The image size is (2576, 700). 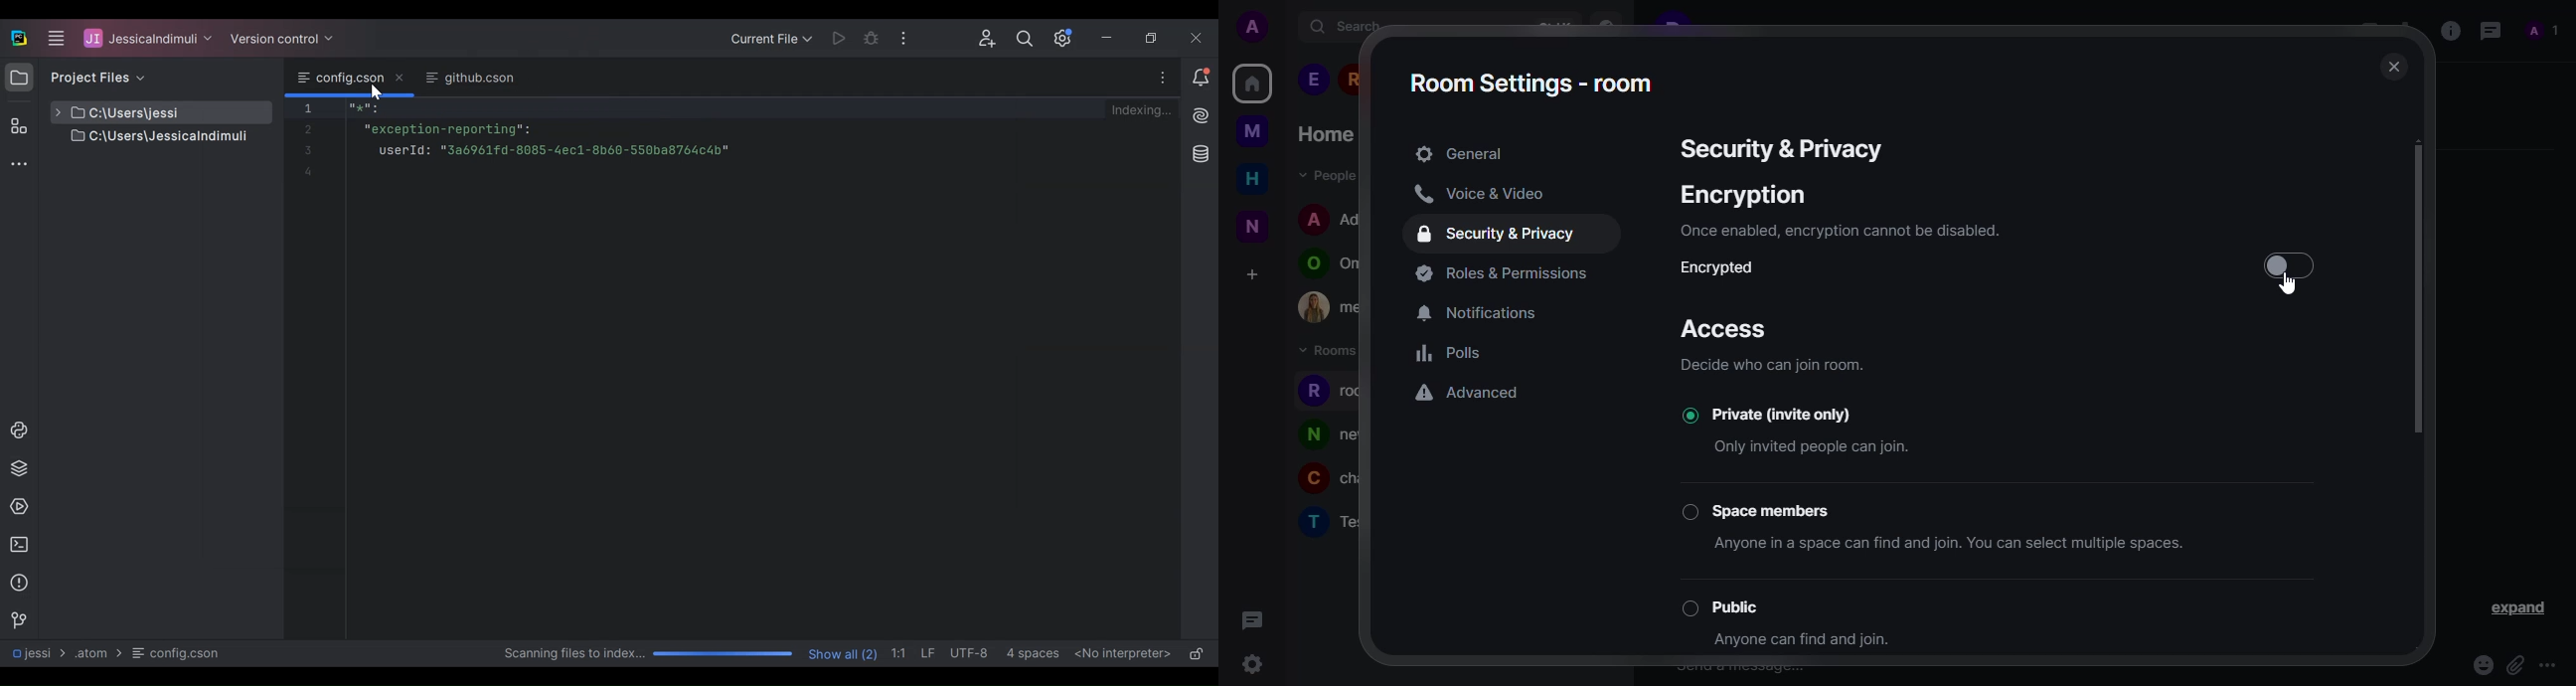 I want to click on settings, so click(x=1252, y=663).